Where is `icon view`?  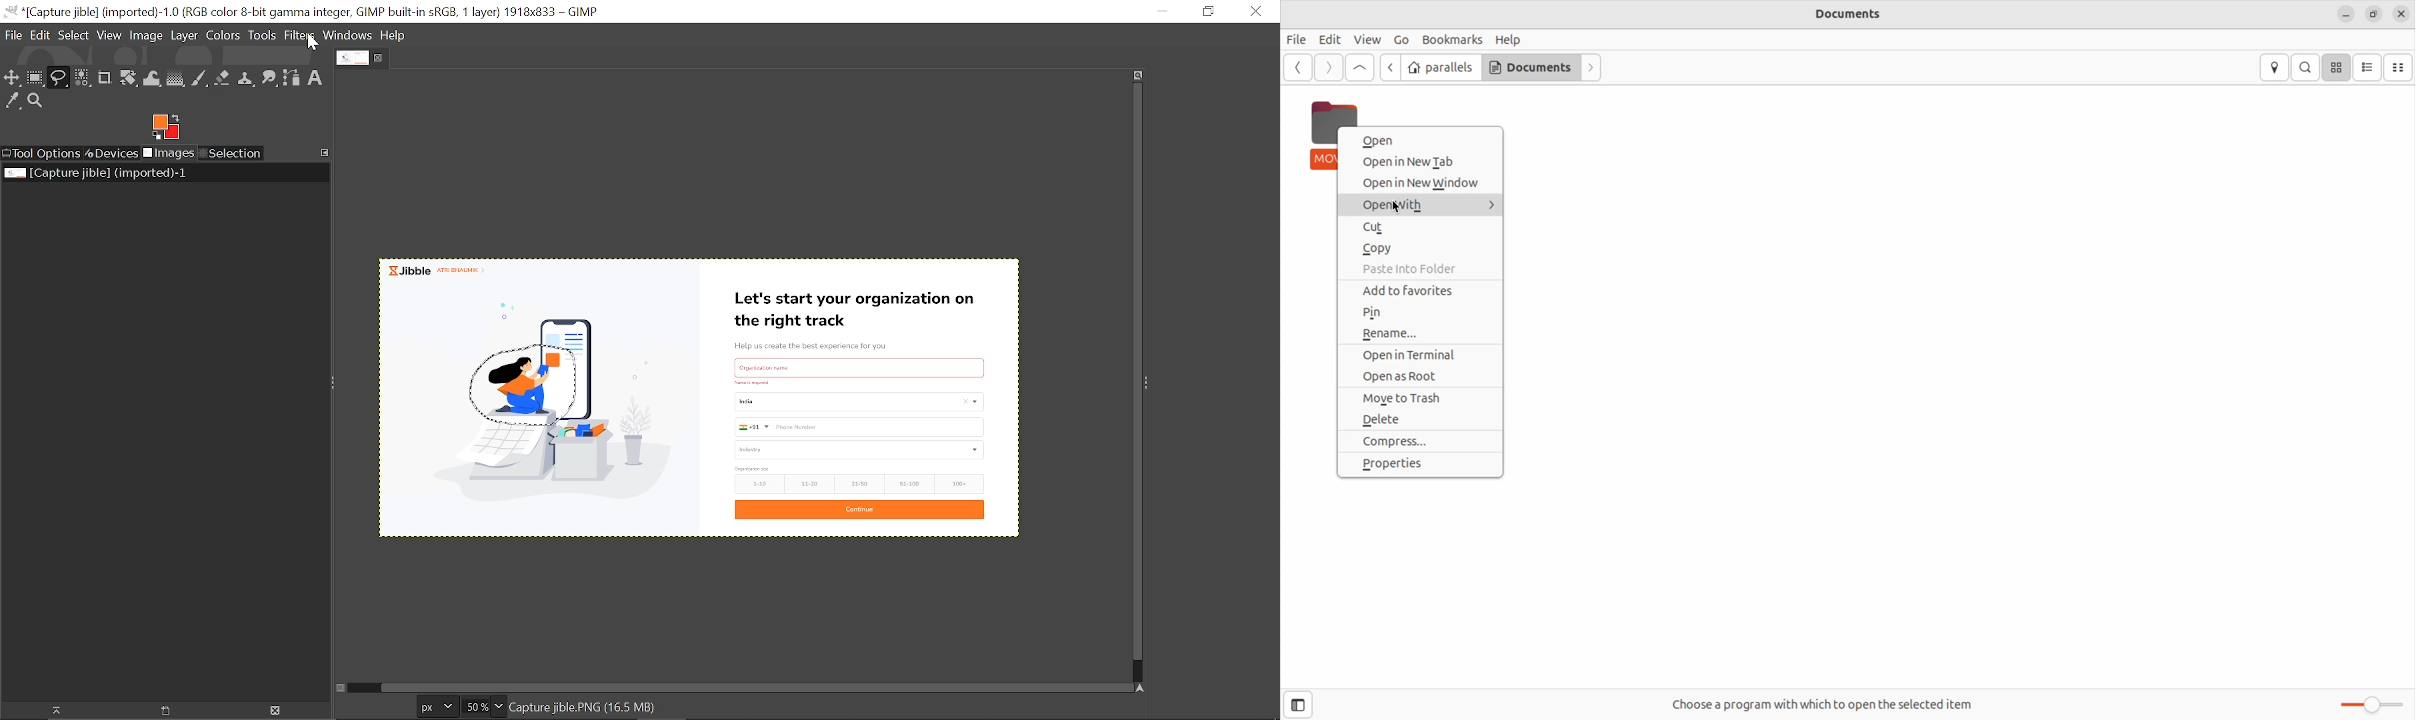 icon view is located at coordinates (2337, 67).